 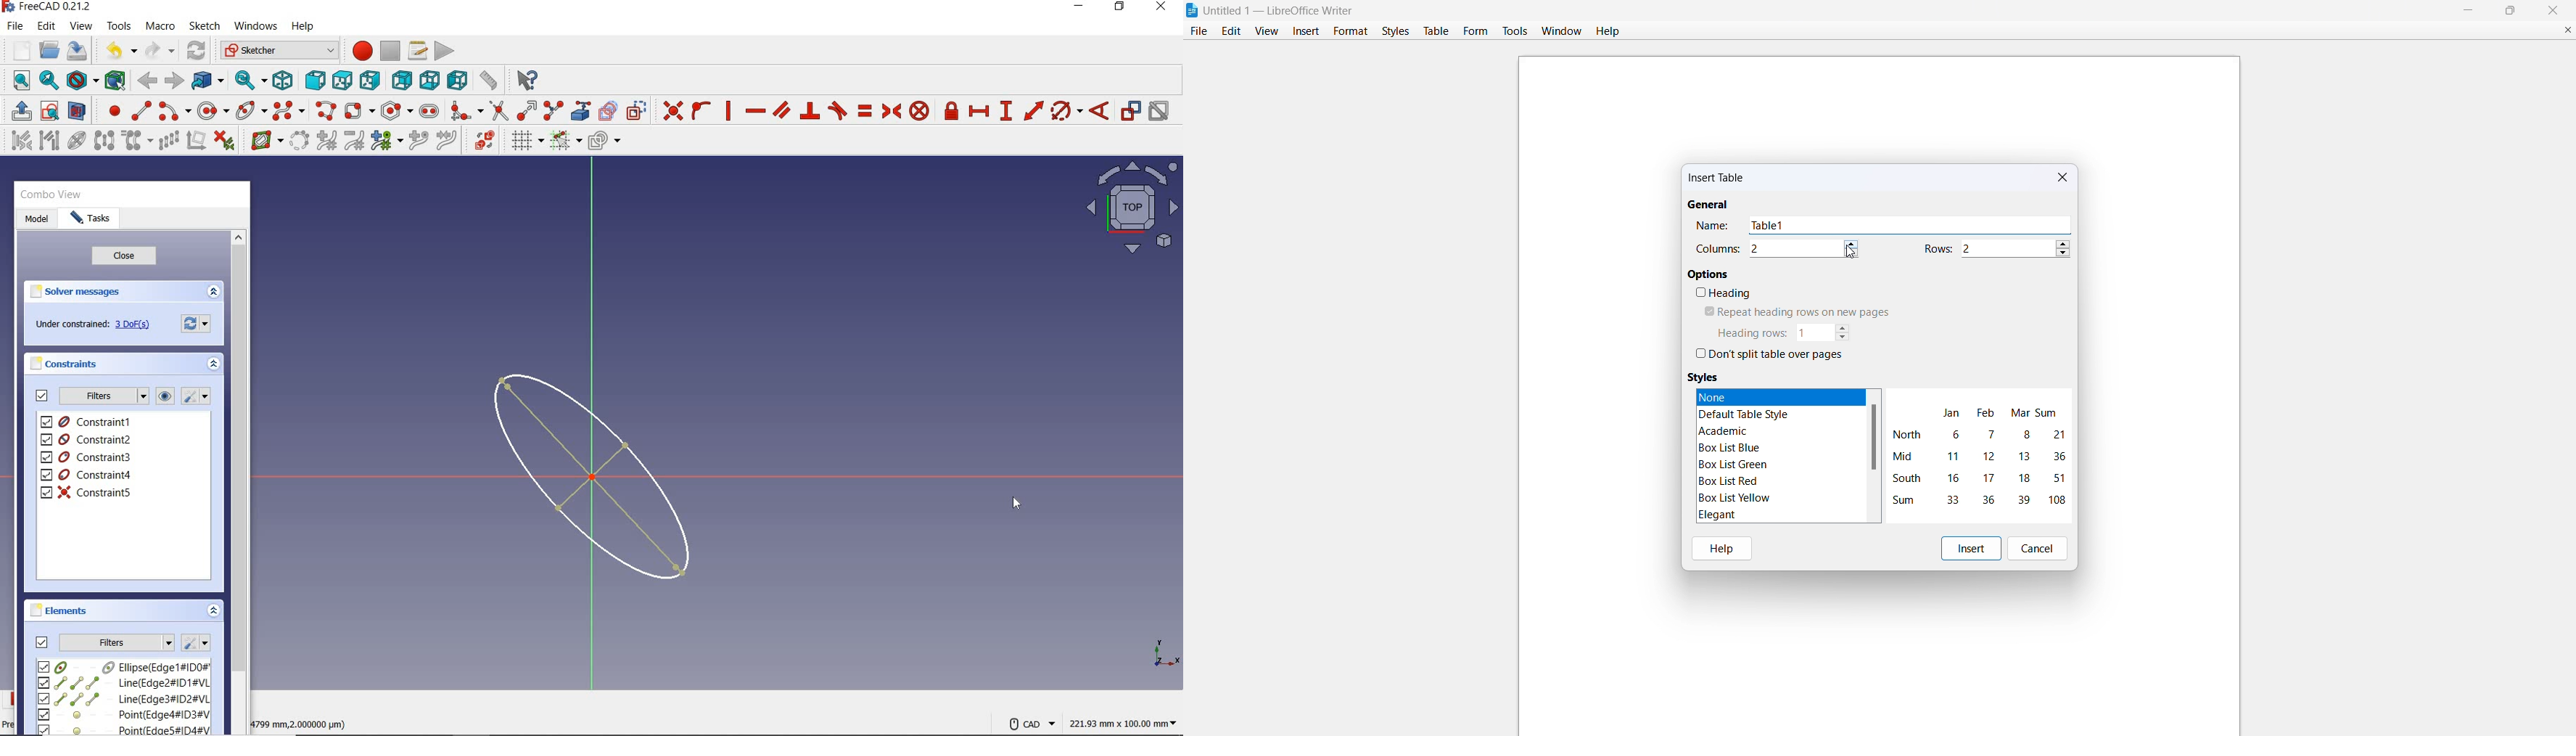 I want to click on styles, so click(x=1705, y=377).